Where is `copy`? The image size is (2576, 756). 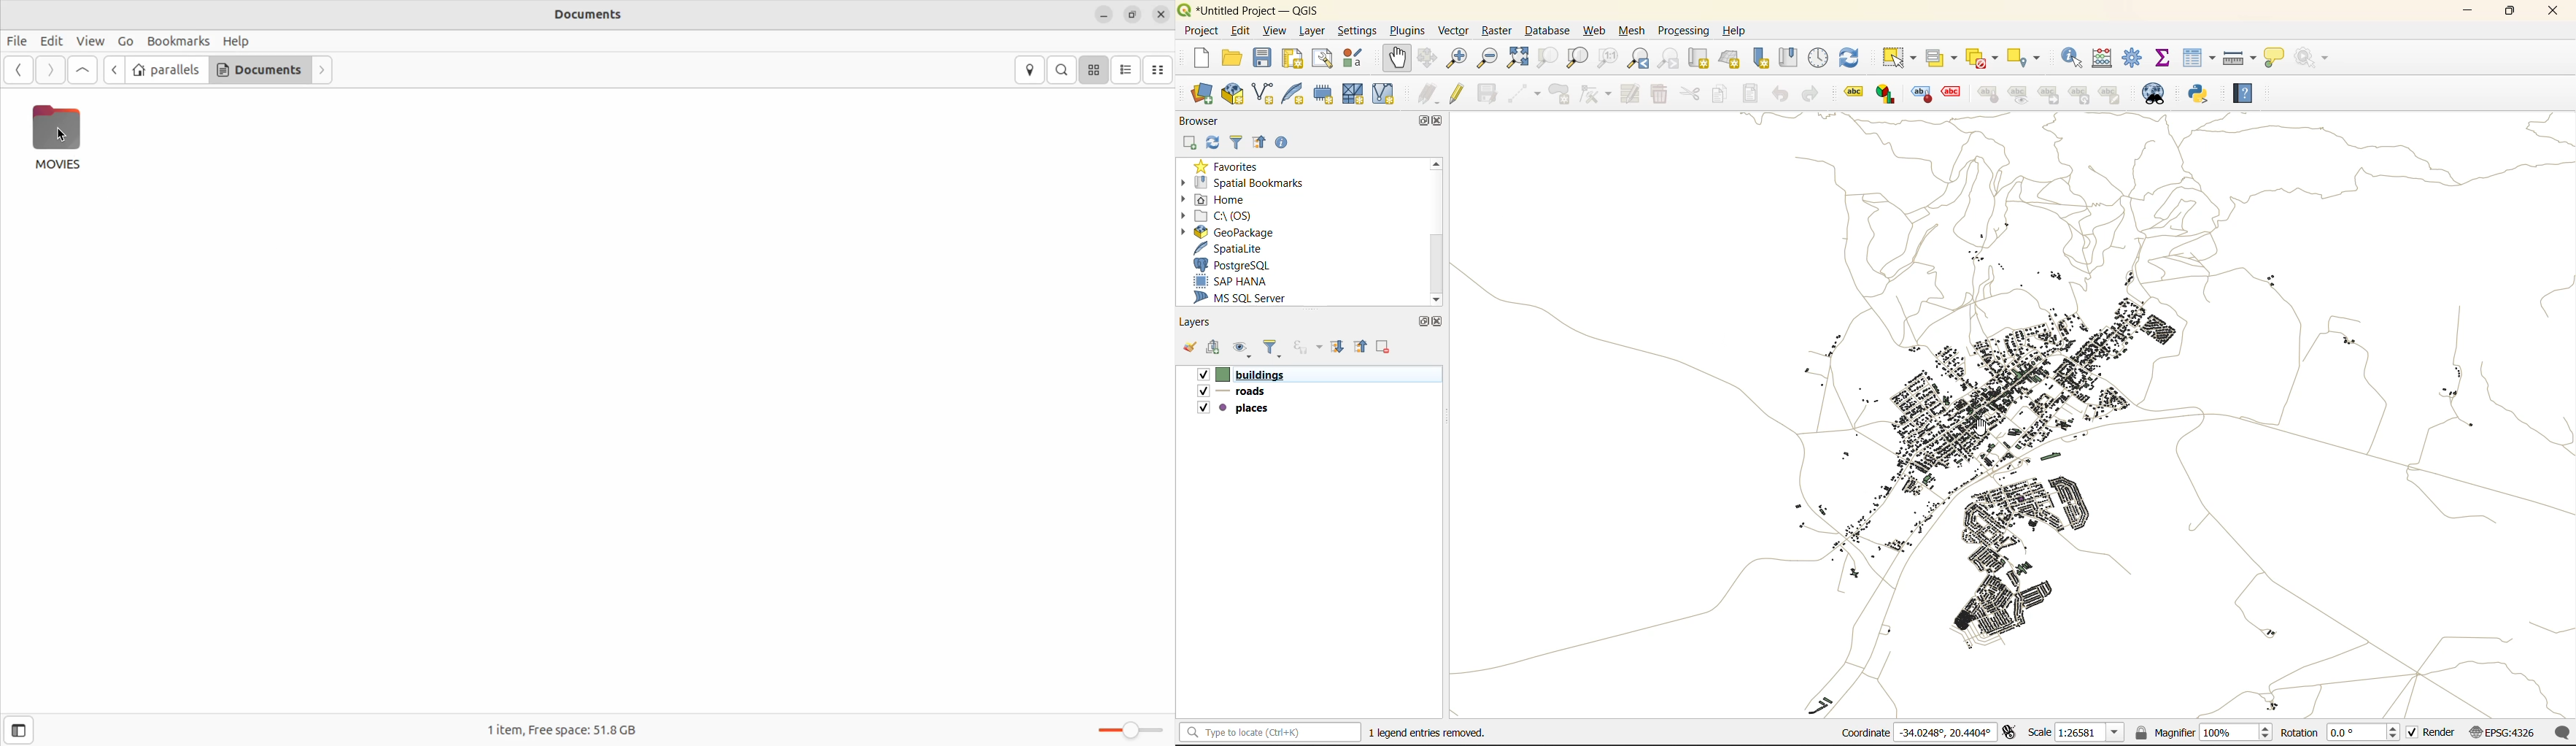
copy is located at coordinates (1719, 94).